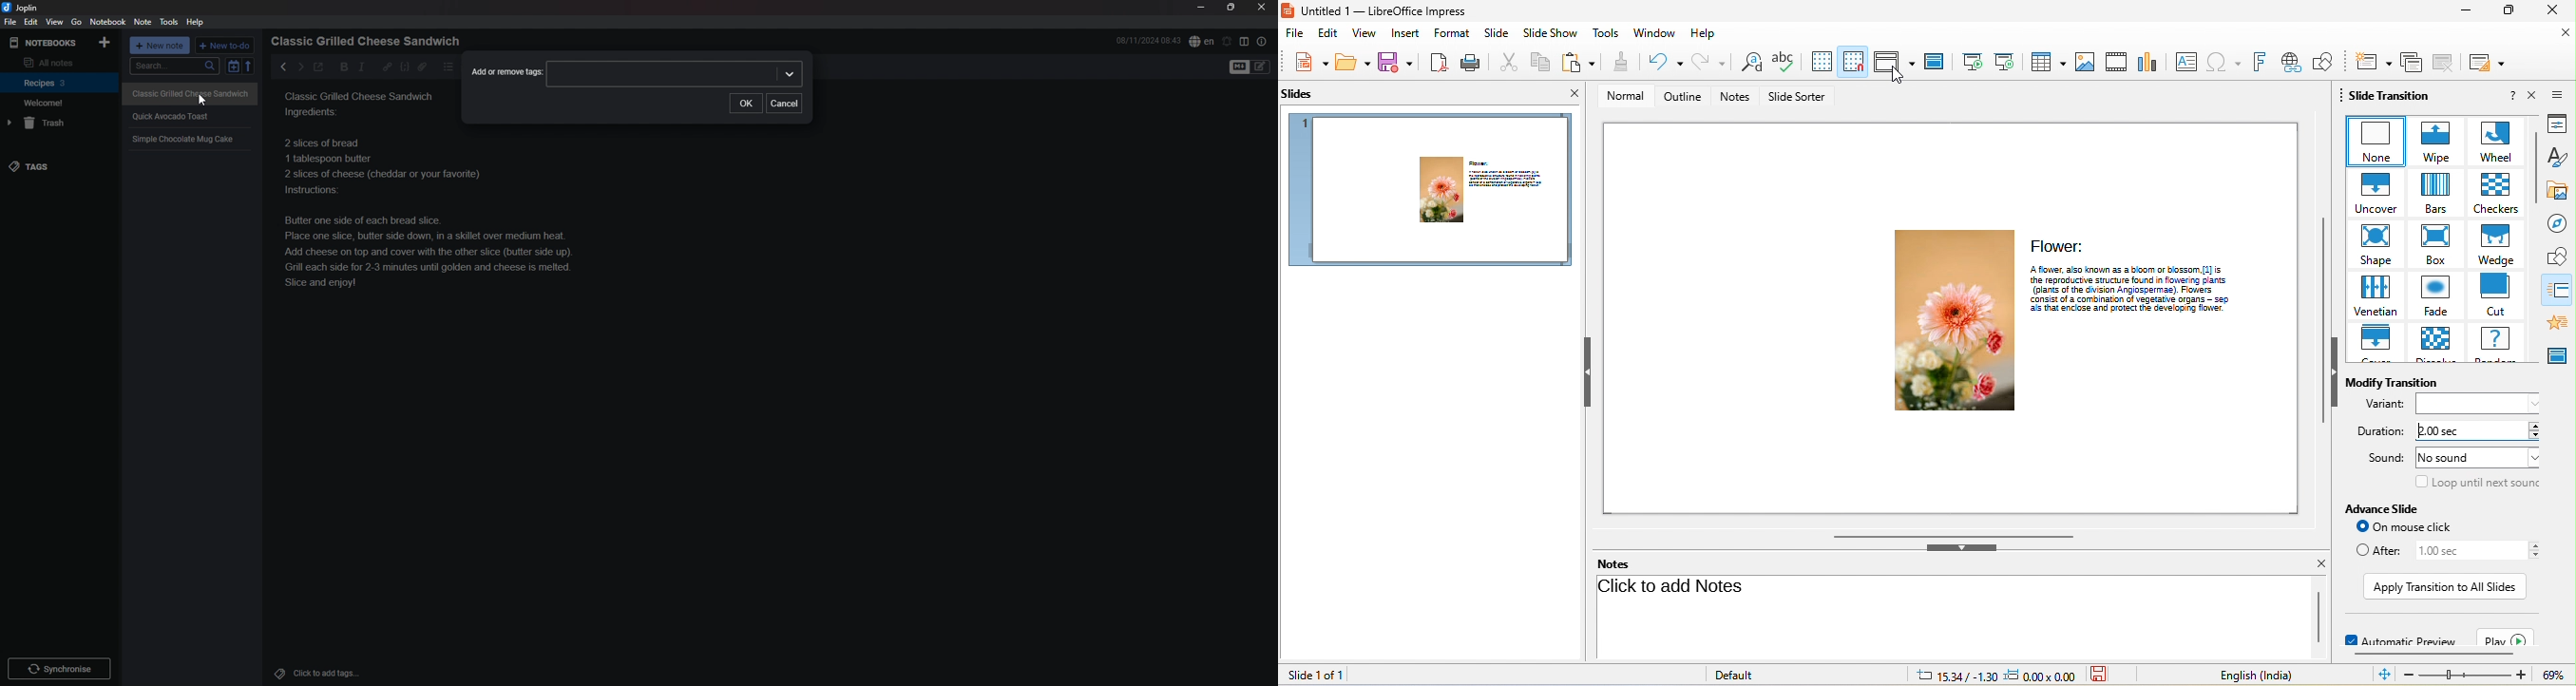  What do you see at coordinates (2390, 508) in the screenshot?
I see `advance slide` at bounding box center [2390, 508].